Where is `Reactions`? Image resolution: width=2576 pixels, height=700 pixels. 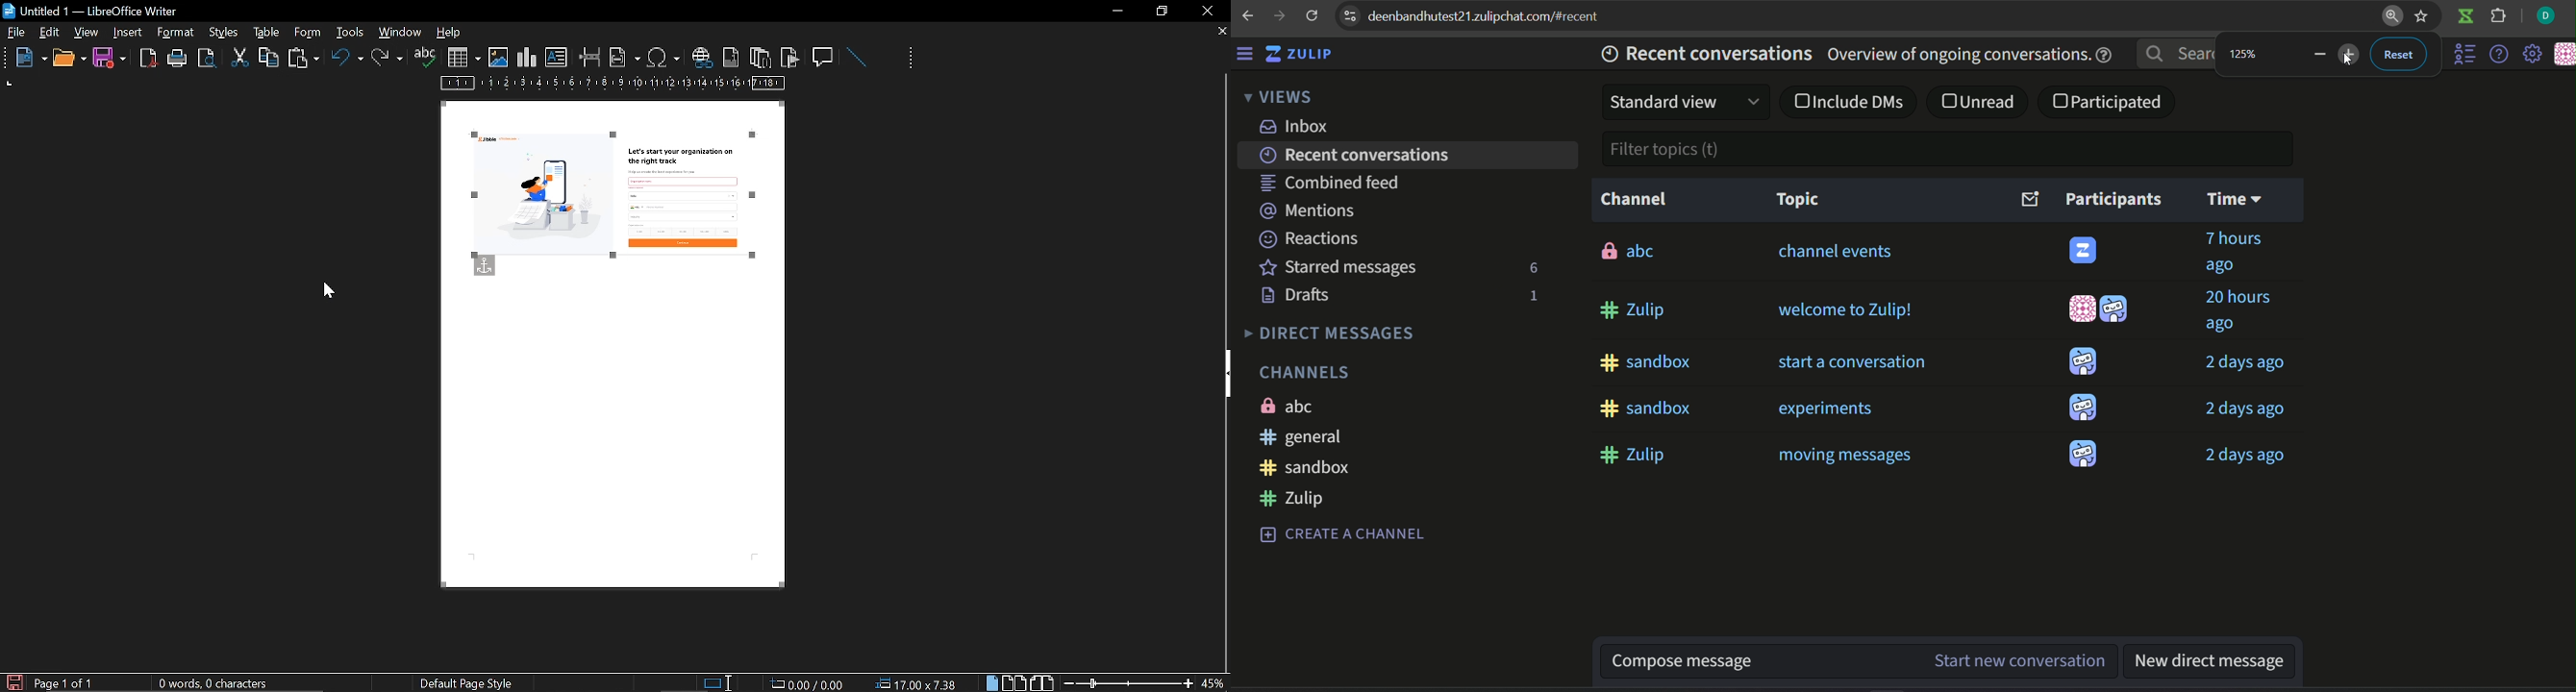
Reactions is located at coordinates (1311, 238).